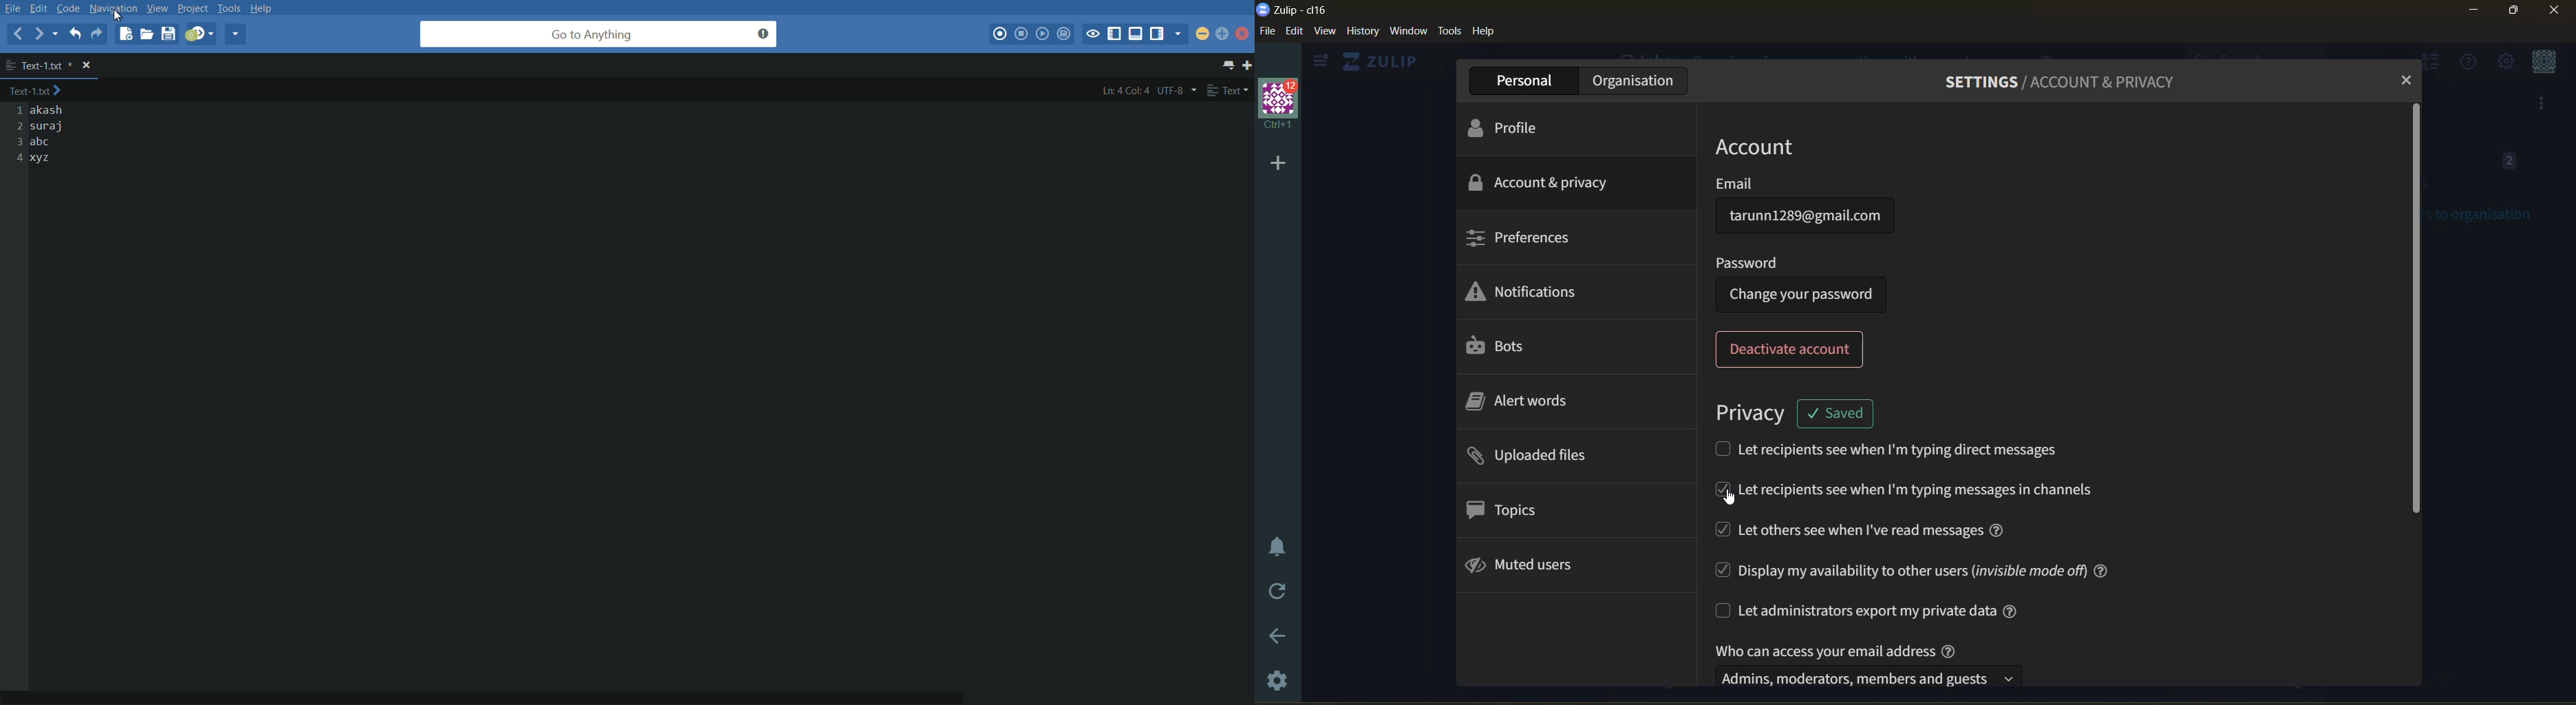 The image size is (2576, 728). What do you see at coordinates (1911, 569) in the screenshot?
I see `display my availability to other users (invisible mode off)` at bounding box center [1911, 569].